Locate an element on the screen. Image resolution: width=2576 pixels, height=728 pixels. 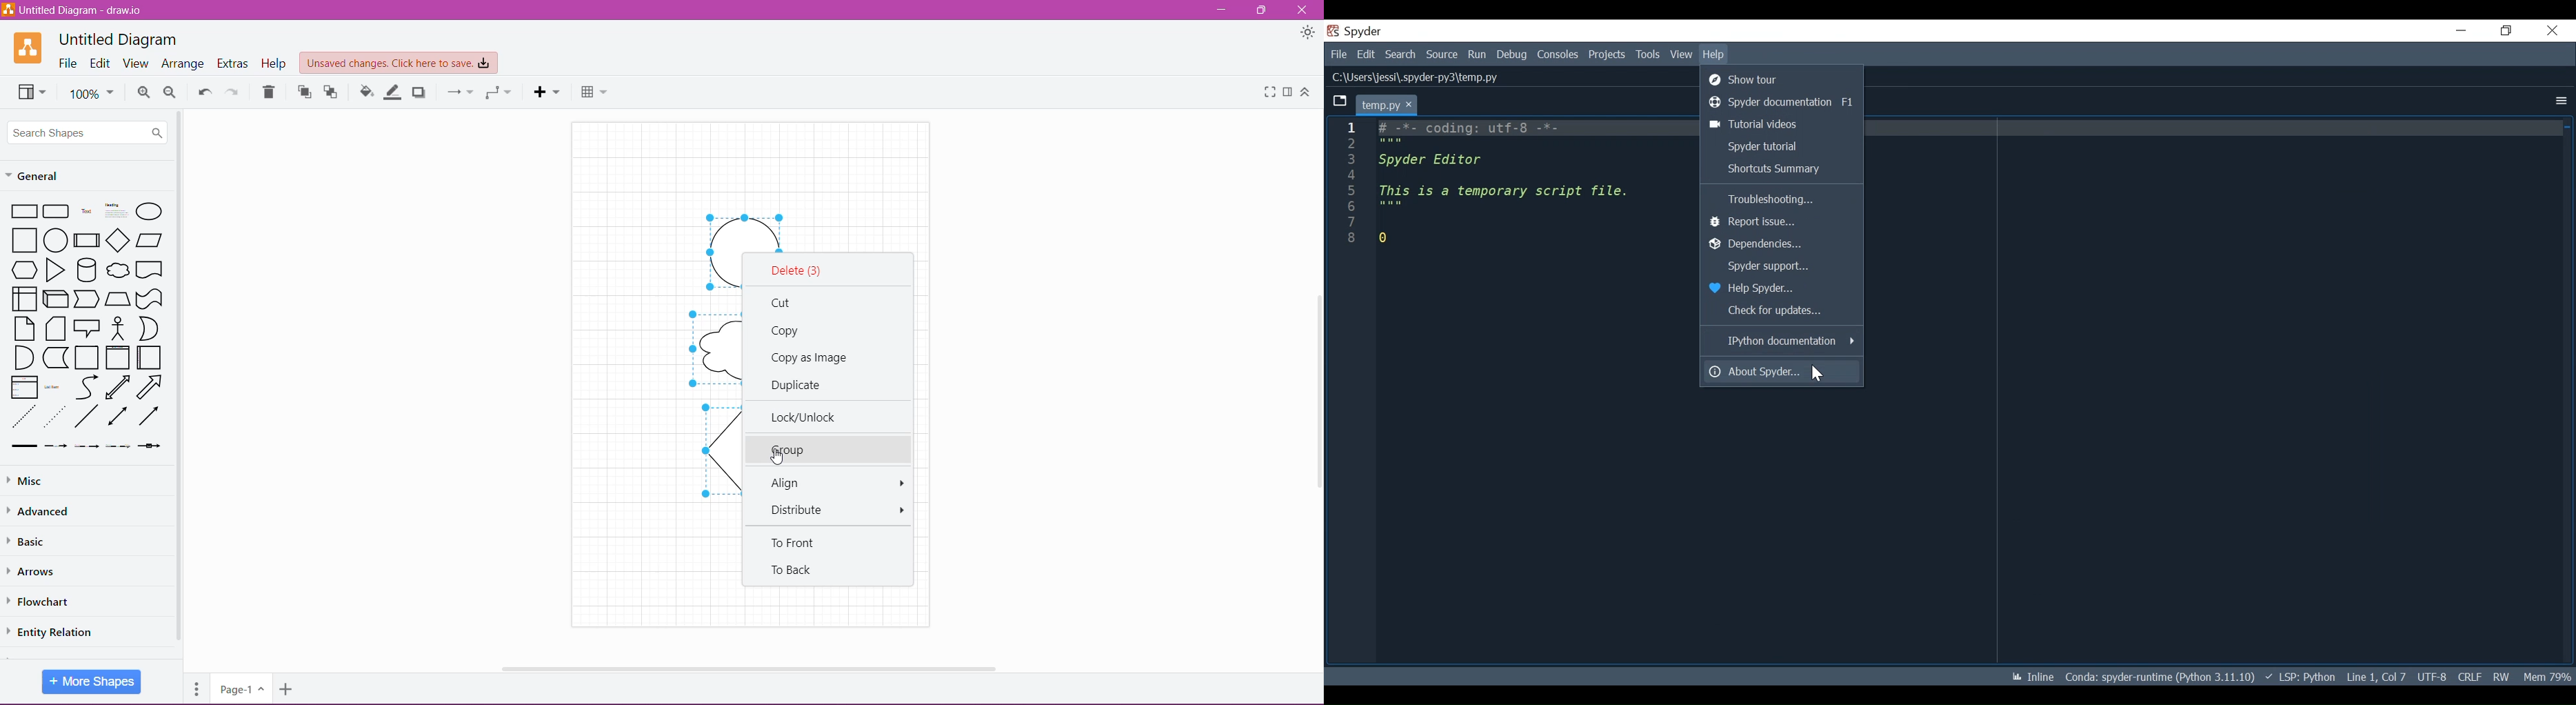
More Options is located at coordinates (2559, 102).